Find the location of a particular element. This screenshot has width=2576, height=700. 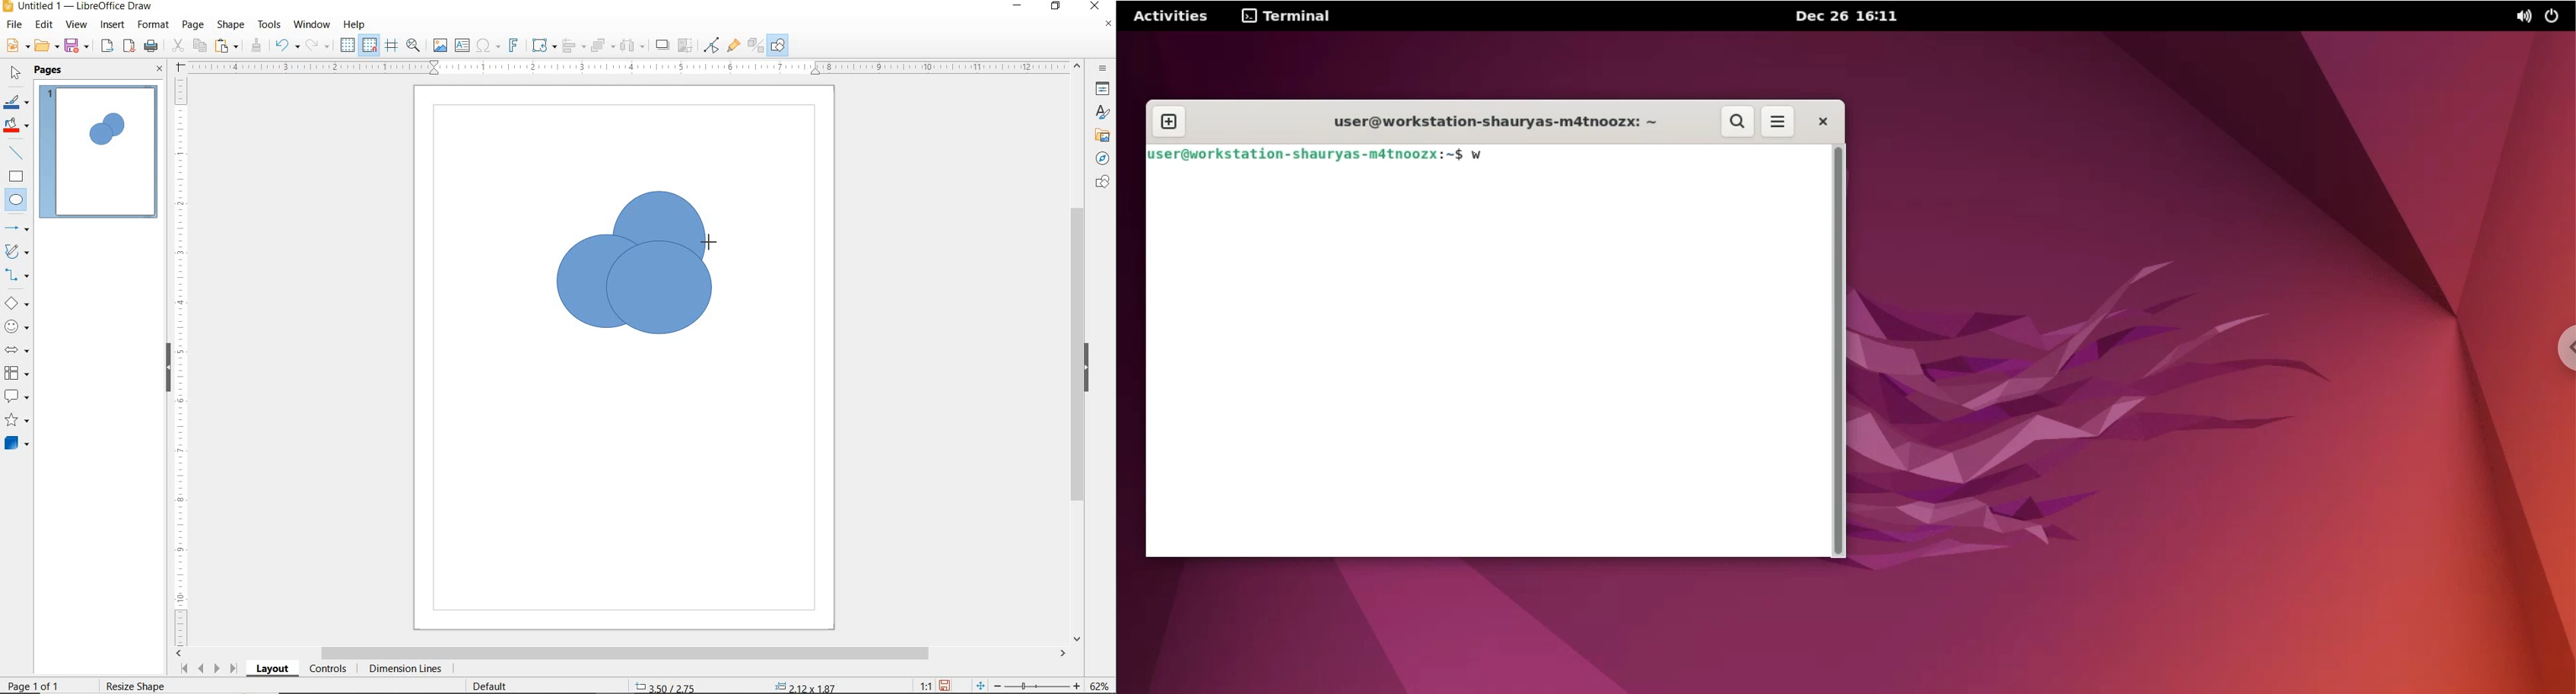

command: w is located at coordinates (1482, 156).